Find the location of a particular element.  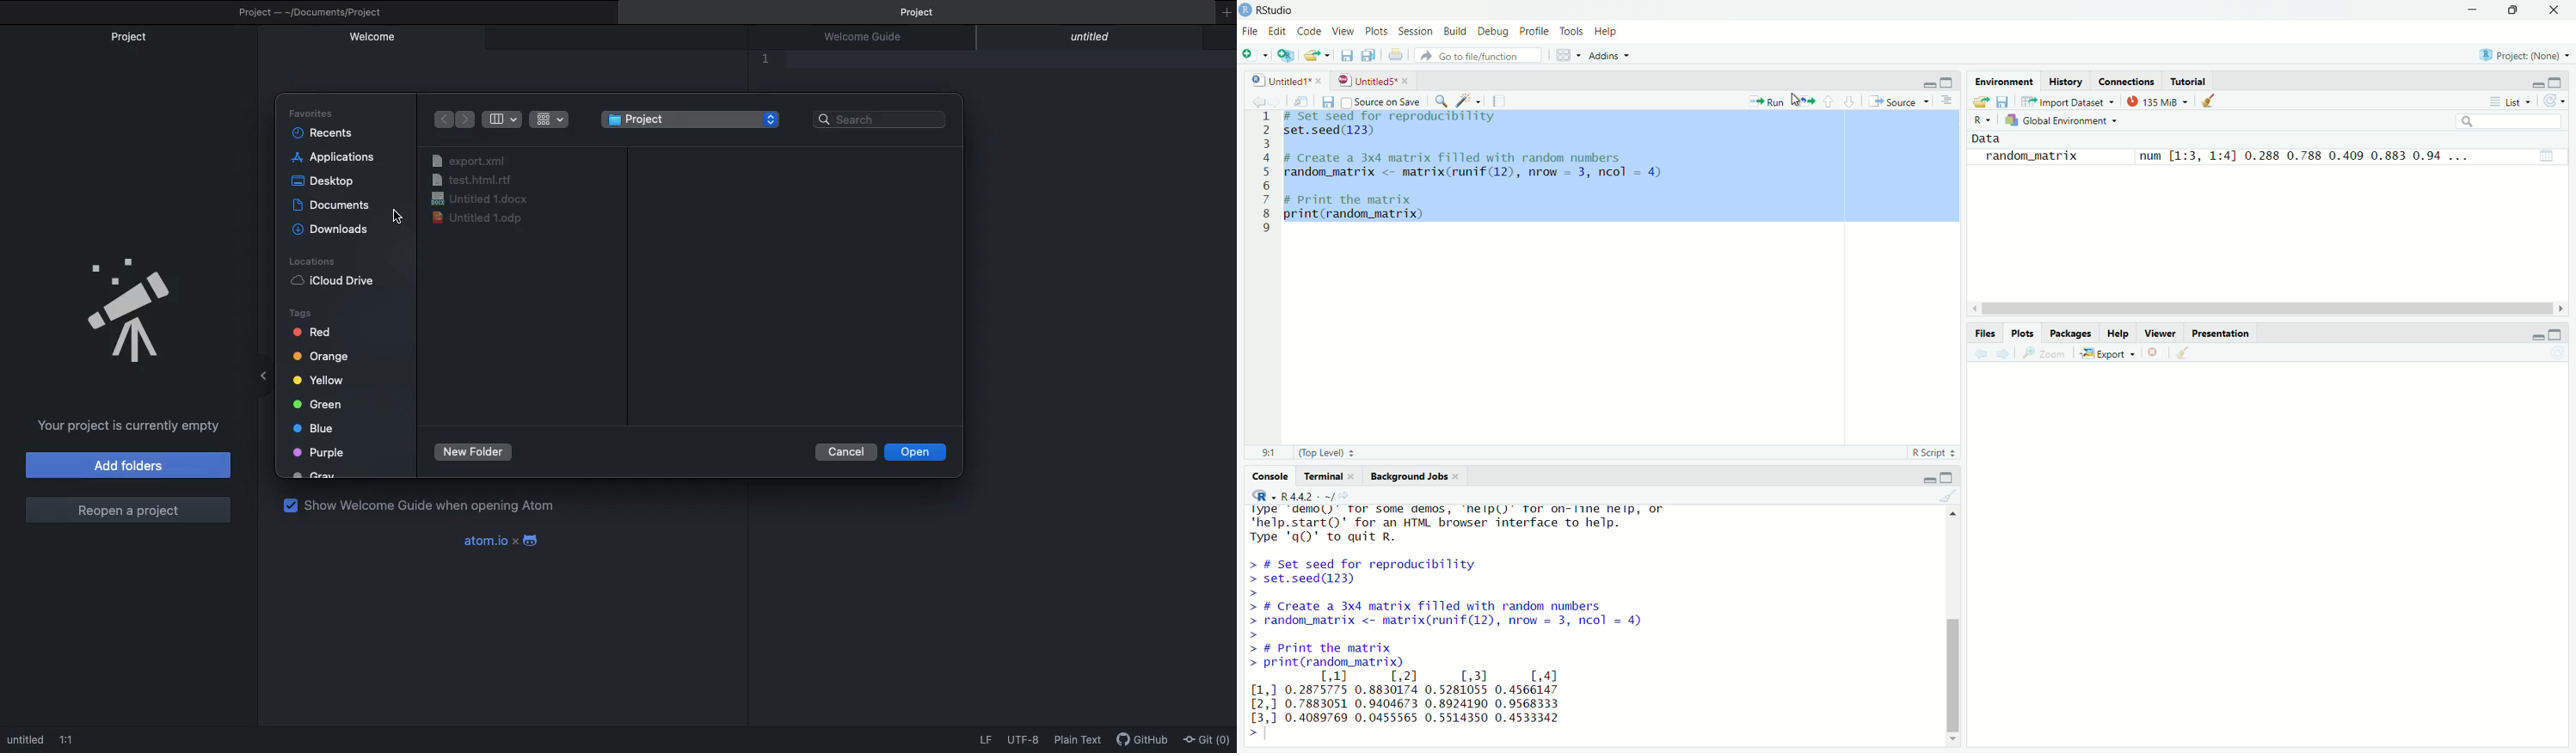

Project: (None) ~ is located at coordinates (2524, 56).